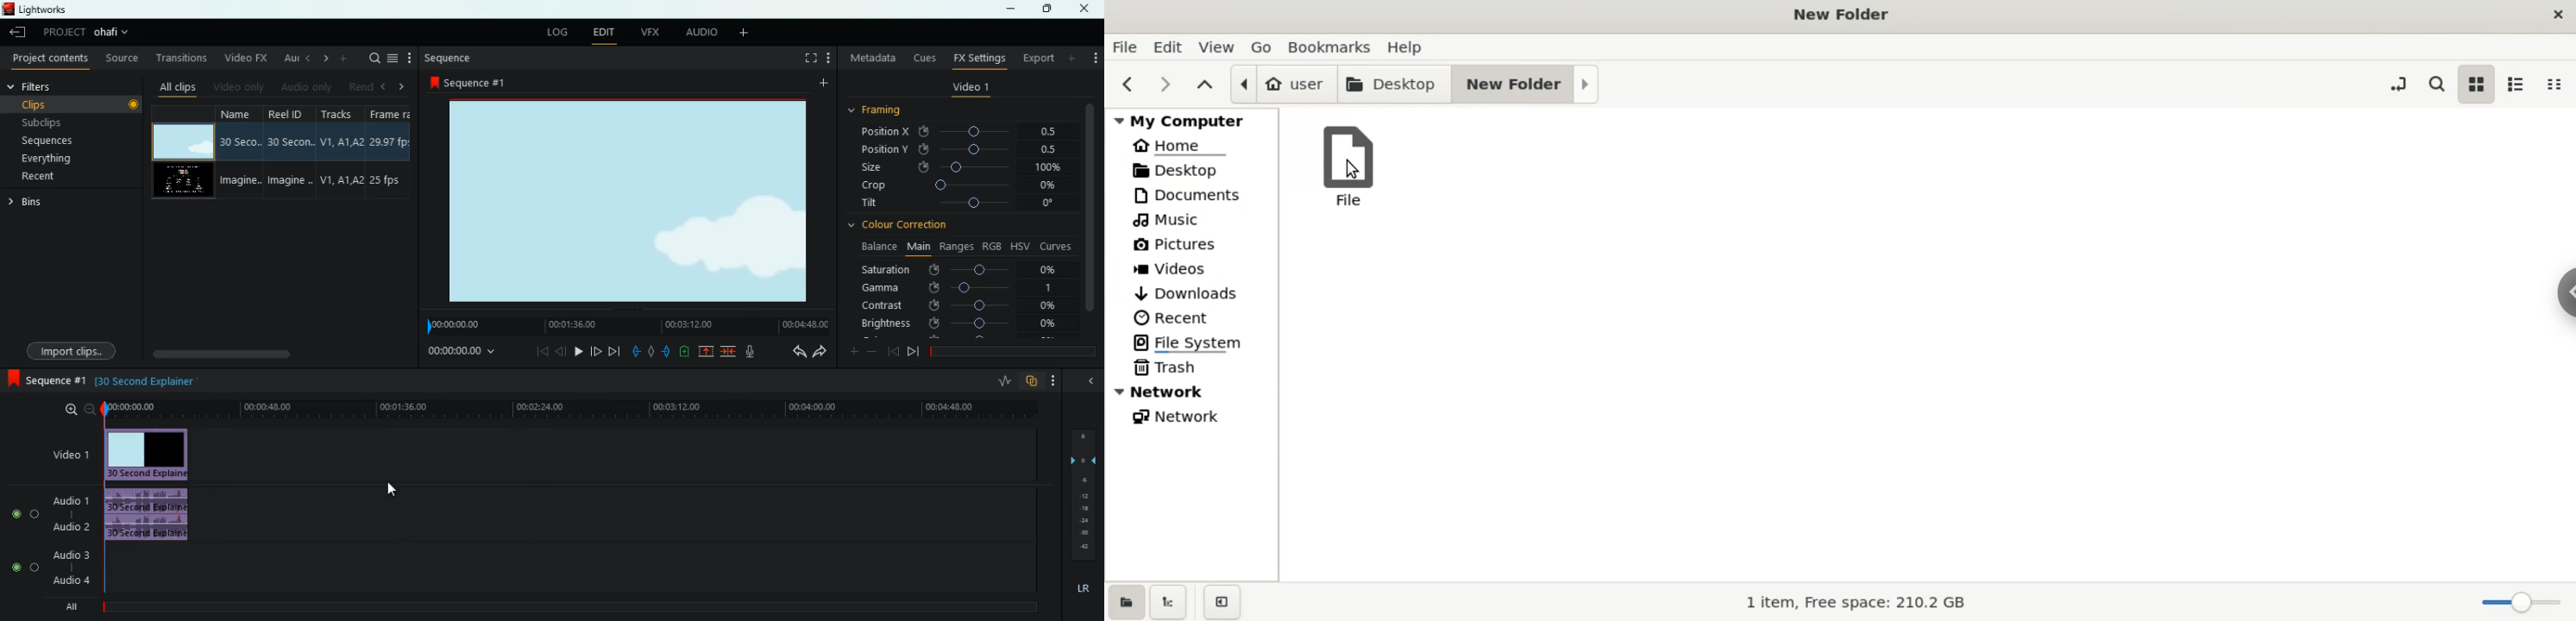  Describe the element at coordinates (1094, 56) in the screenshot. I see `settings` at that location.